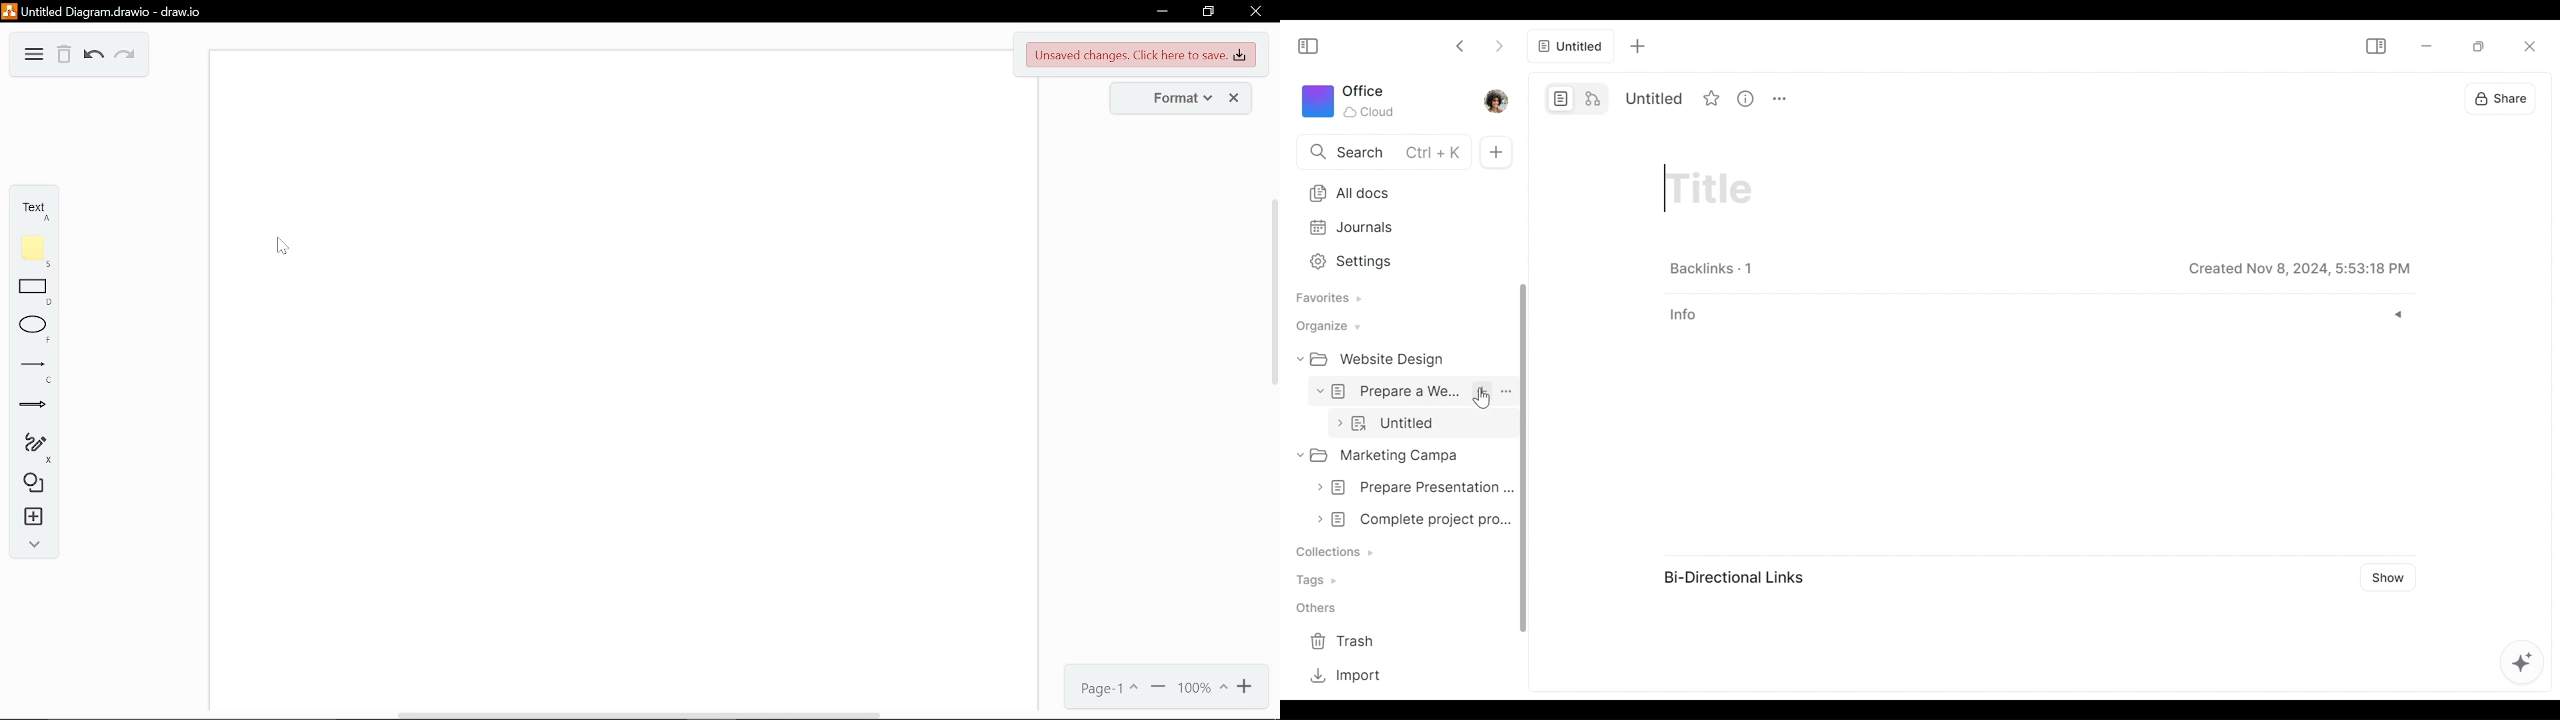 The height and width of the screenshot is (728, 2576). Describe the element at coordinates (1143, 55) in the screenshot. I see `unsaved changes. Click here to save changes` at that location.